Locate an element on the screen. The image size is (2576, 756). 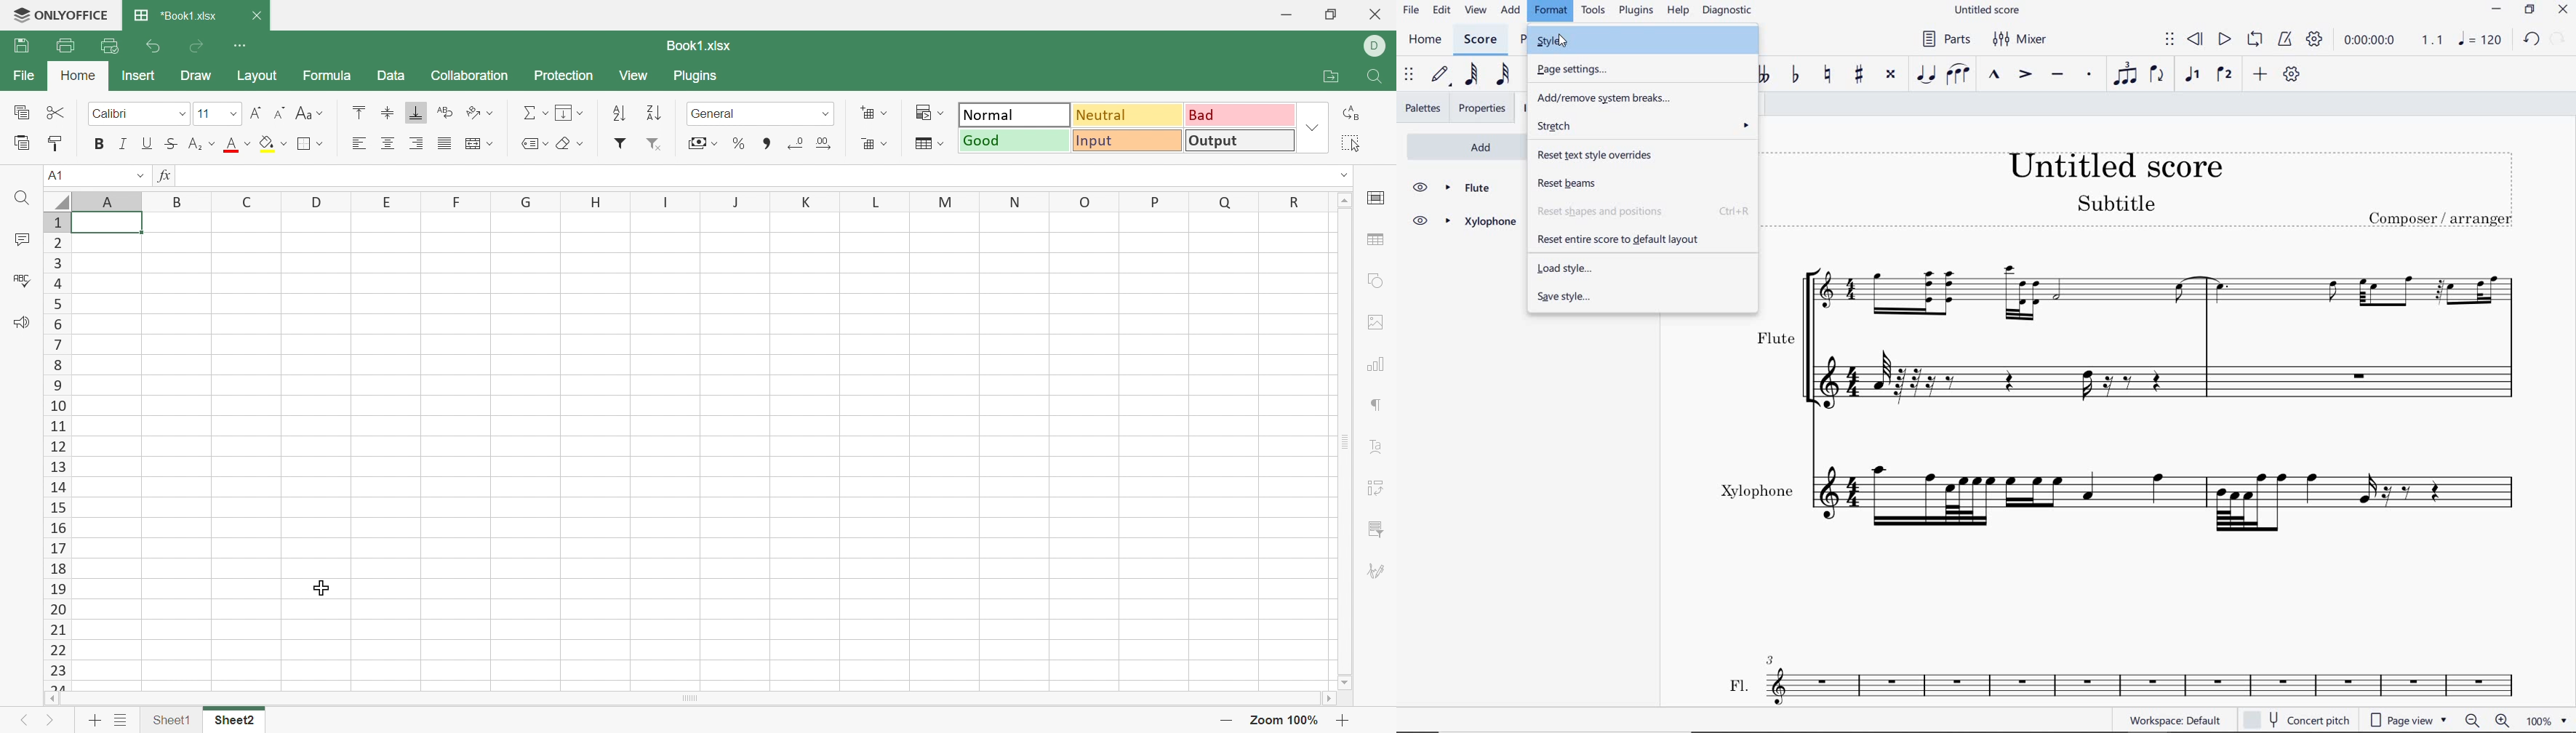
Drop Down is located at coordinates (1346, 173).